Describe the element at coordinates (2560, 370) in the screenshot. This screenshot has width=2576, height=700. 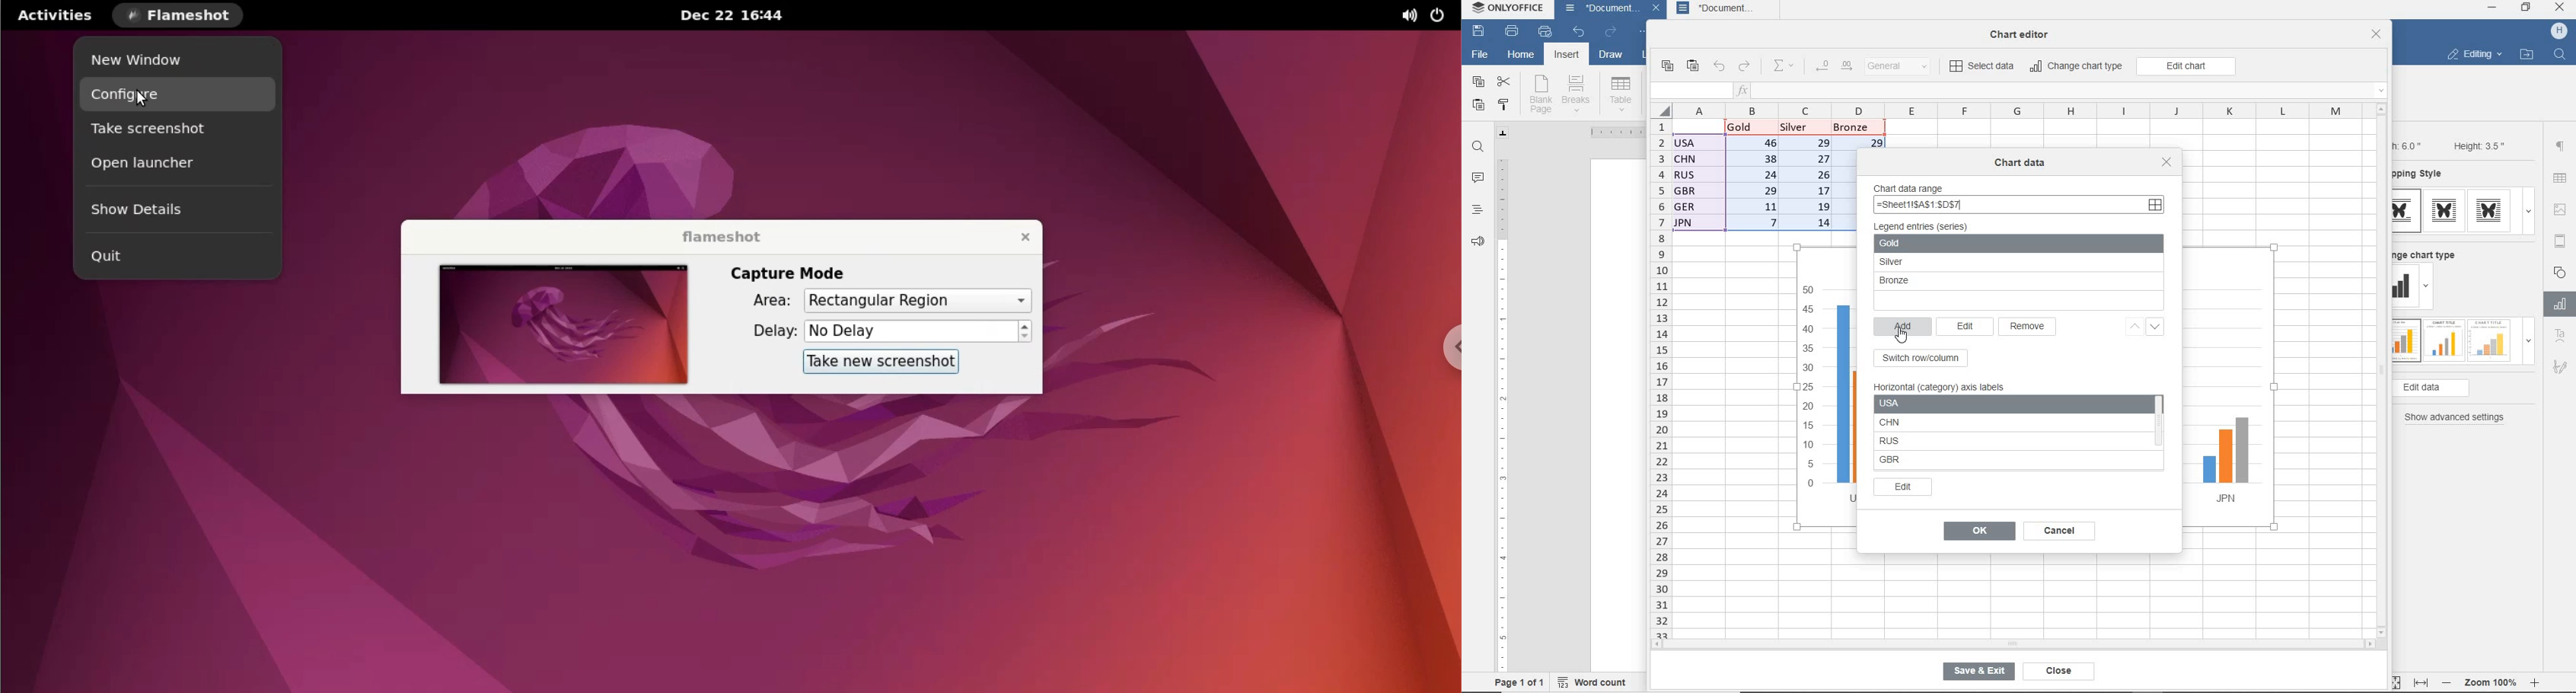
I see `Signature settings` at that location.